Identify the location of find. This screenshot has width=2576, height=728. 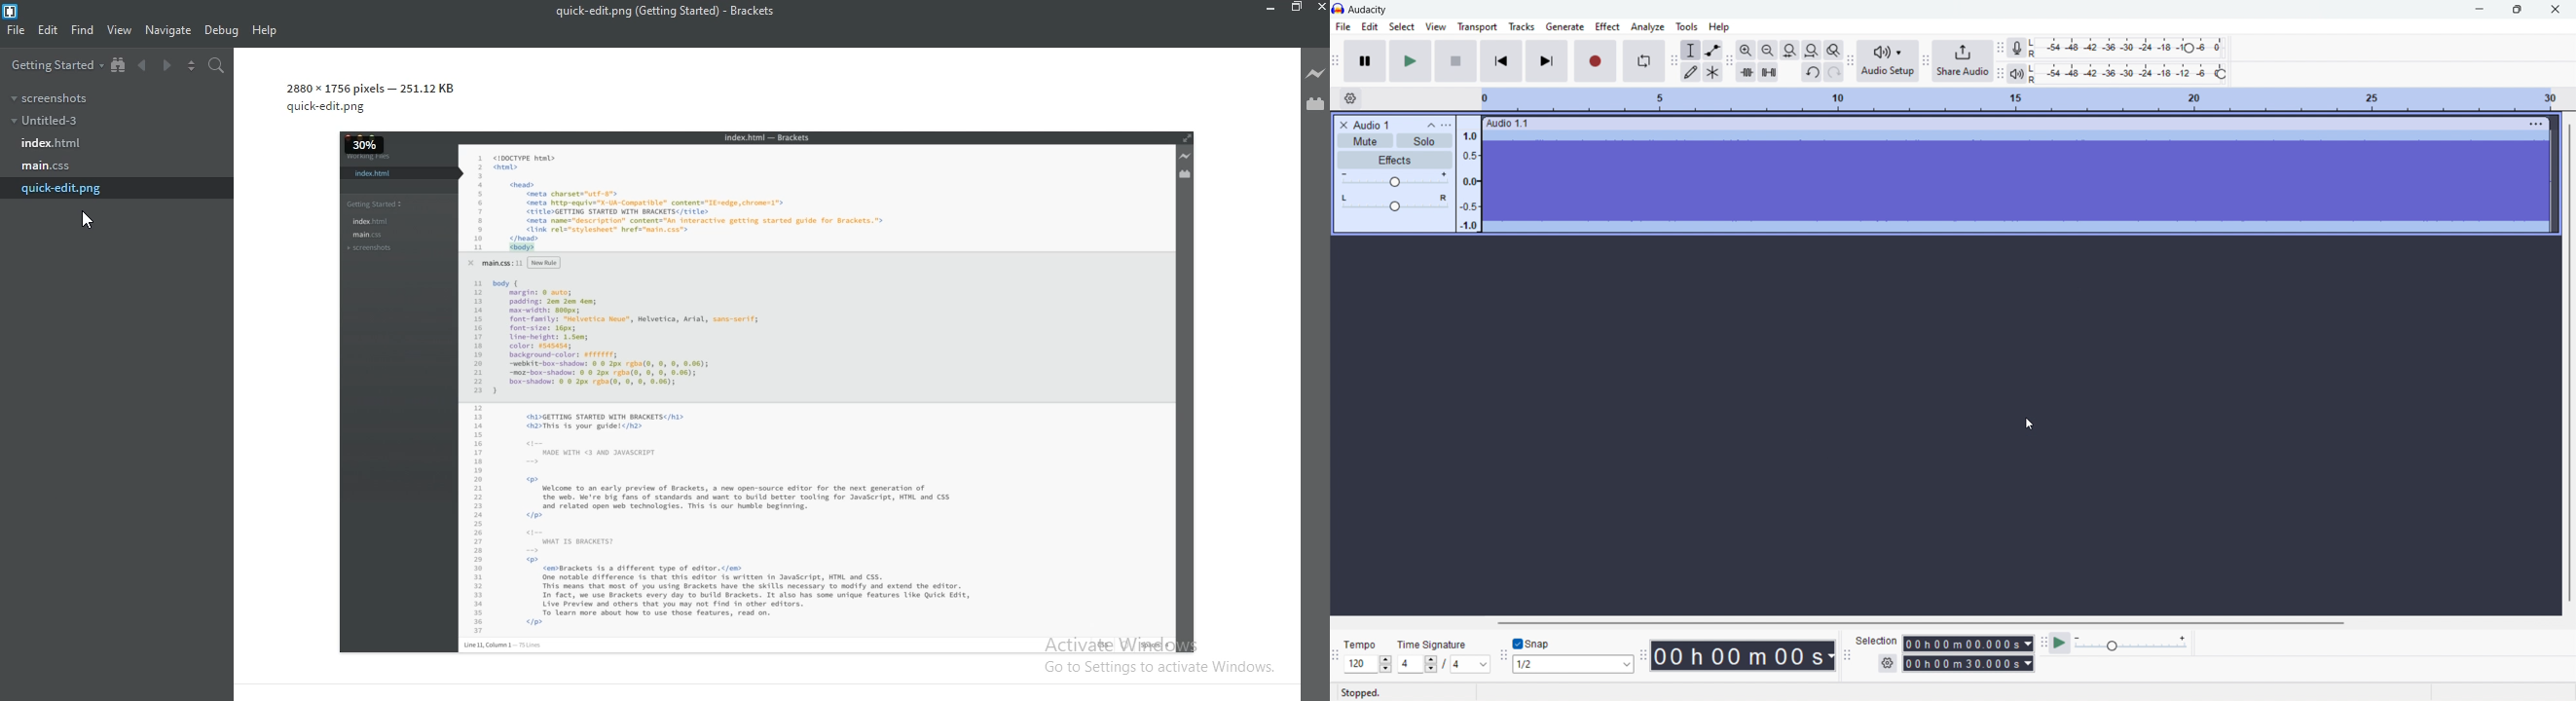
(81, 30).